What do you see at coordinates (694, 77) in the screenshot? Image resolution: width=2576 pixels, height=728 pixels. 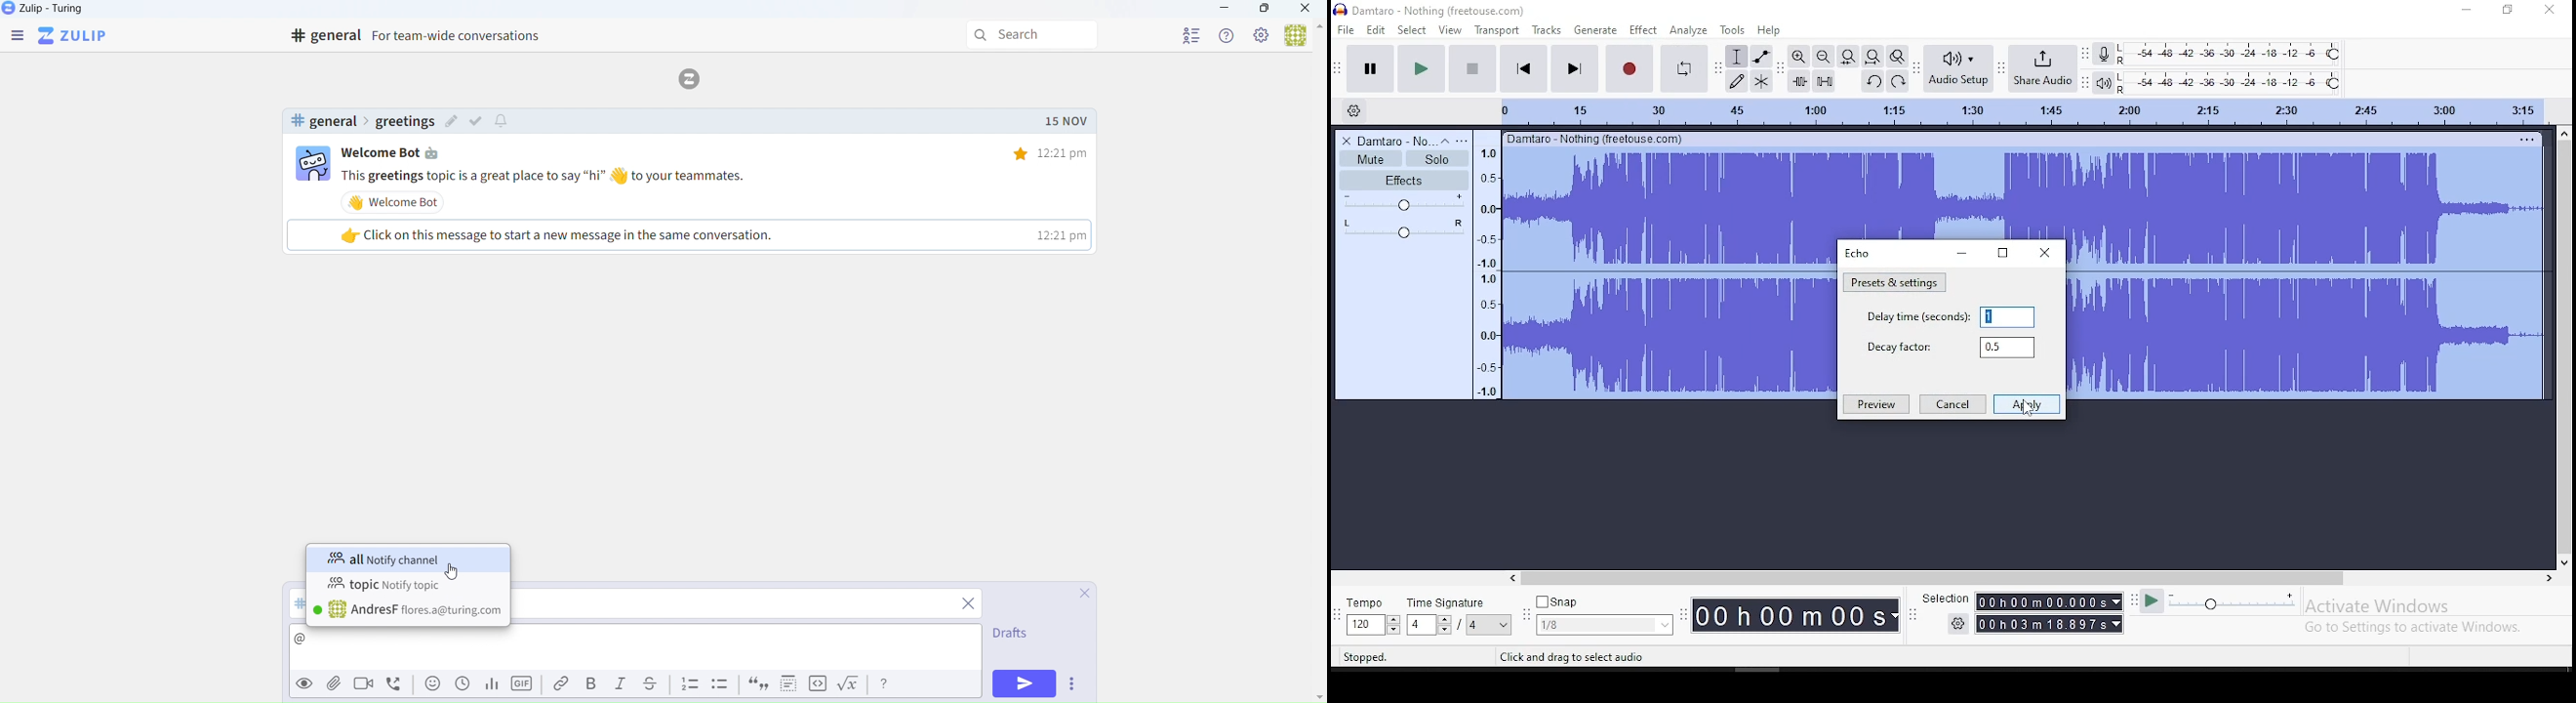 I see `Logo` at bounding box center [694, 77].